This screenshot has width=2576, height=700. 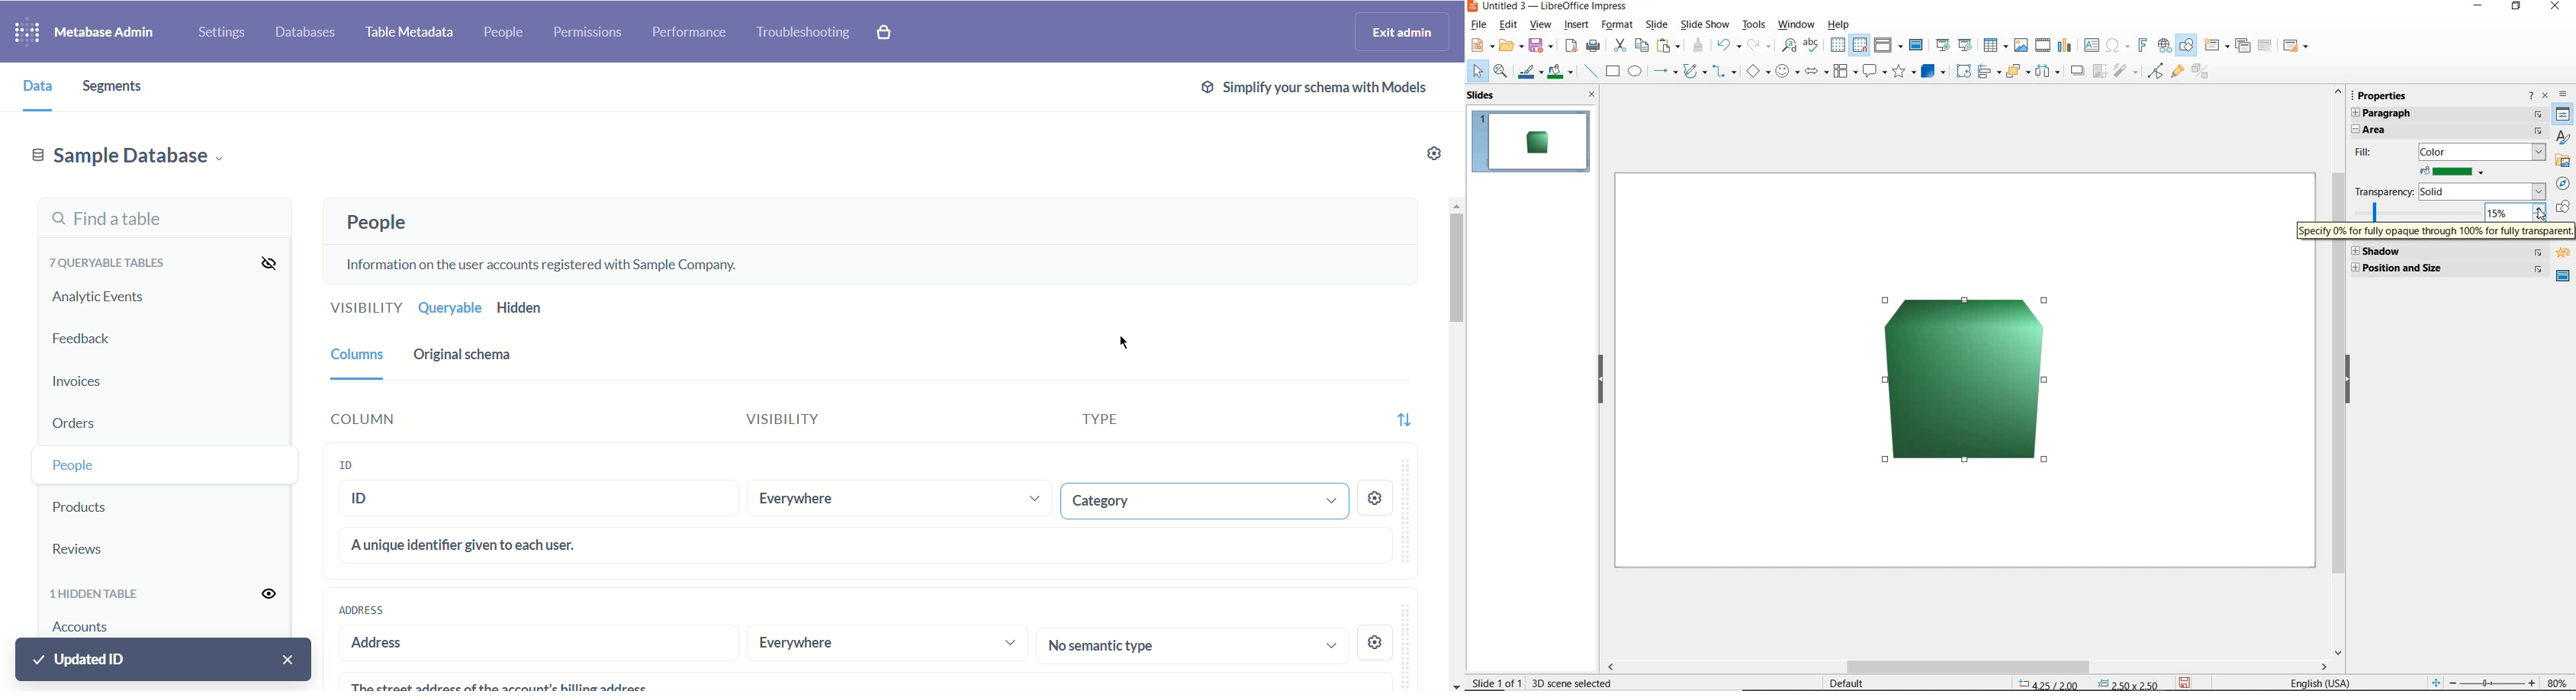 What do you see at coordinates (2454, 170) in the screenshot?
I see `FILL COLOR` at bounding box center [2454, 170].